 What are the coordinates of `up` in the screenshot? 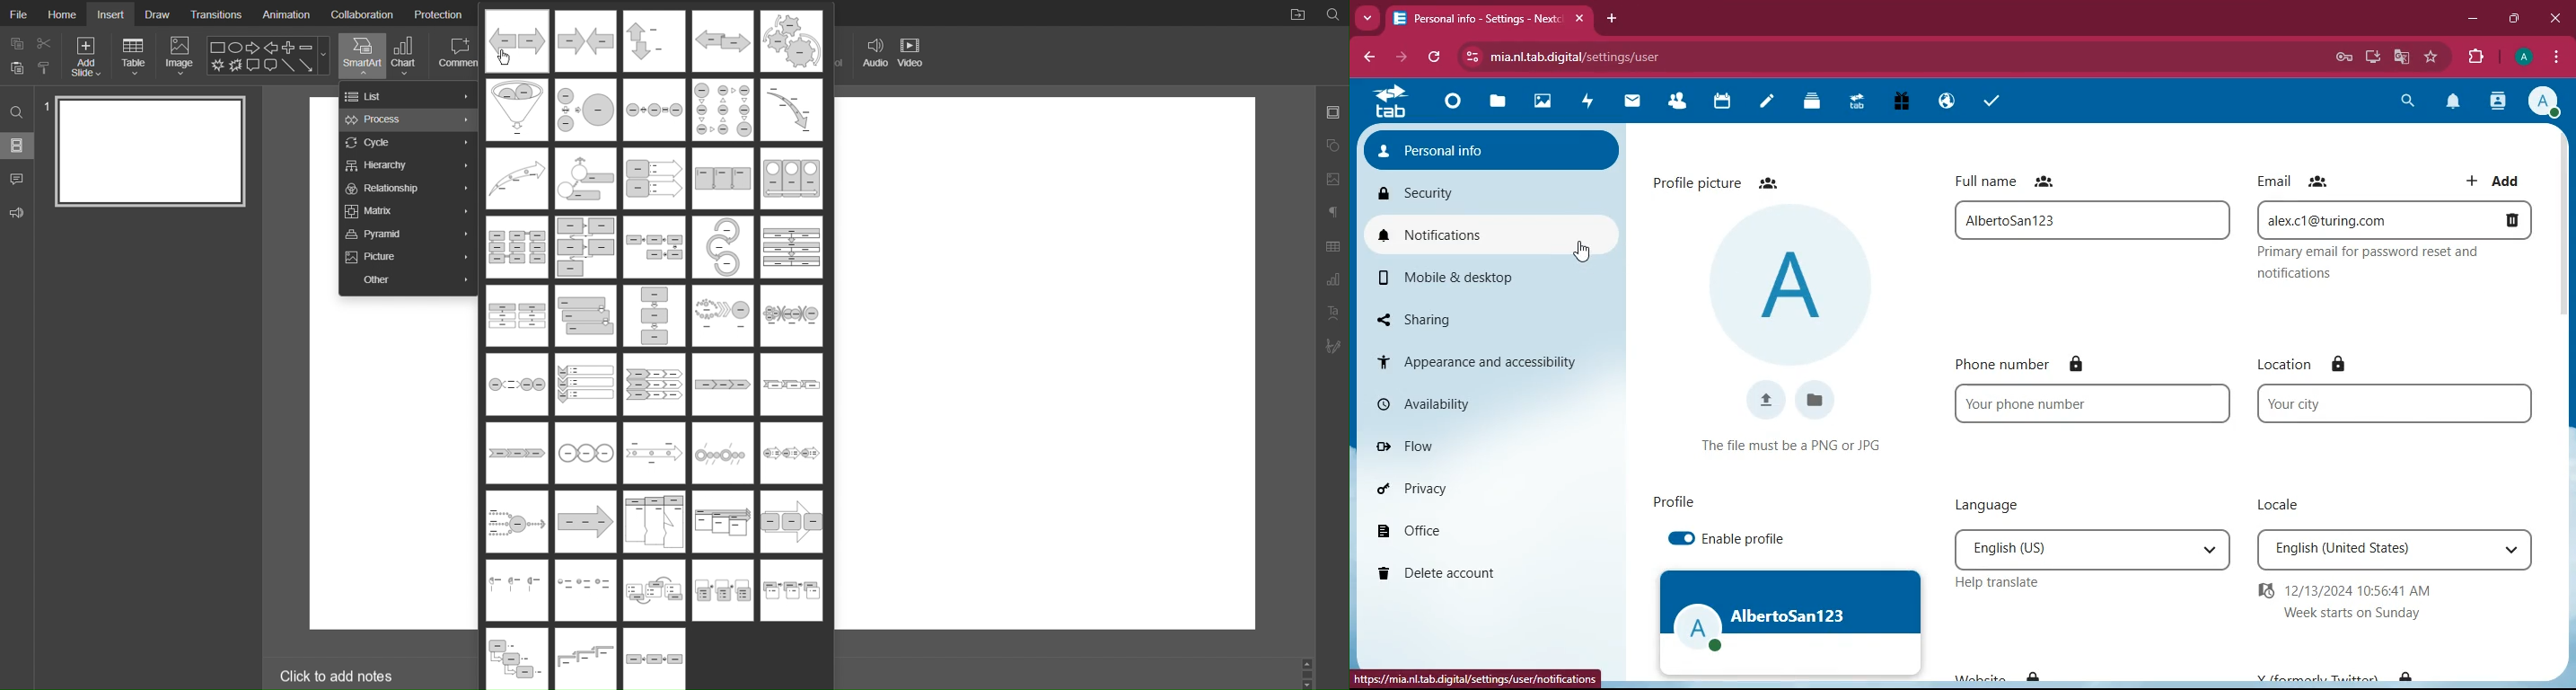 It's located at (1310, 665).